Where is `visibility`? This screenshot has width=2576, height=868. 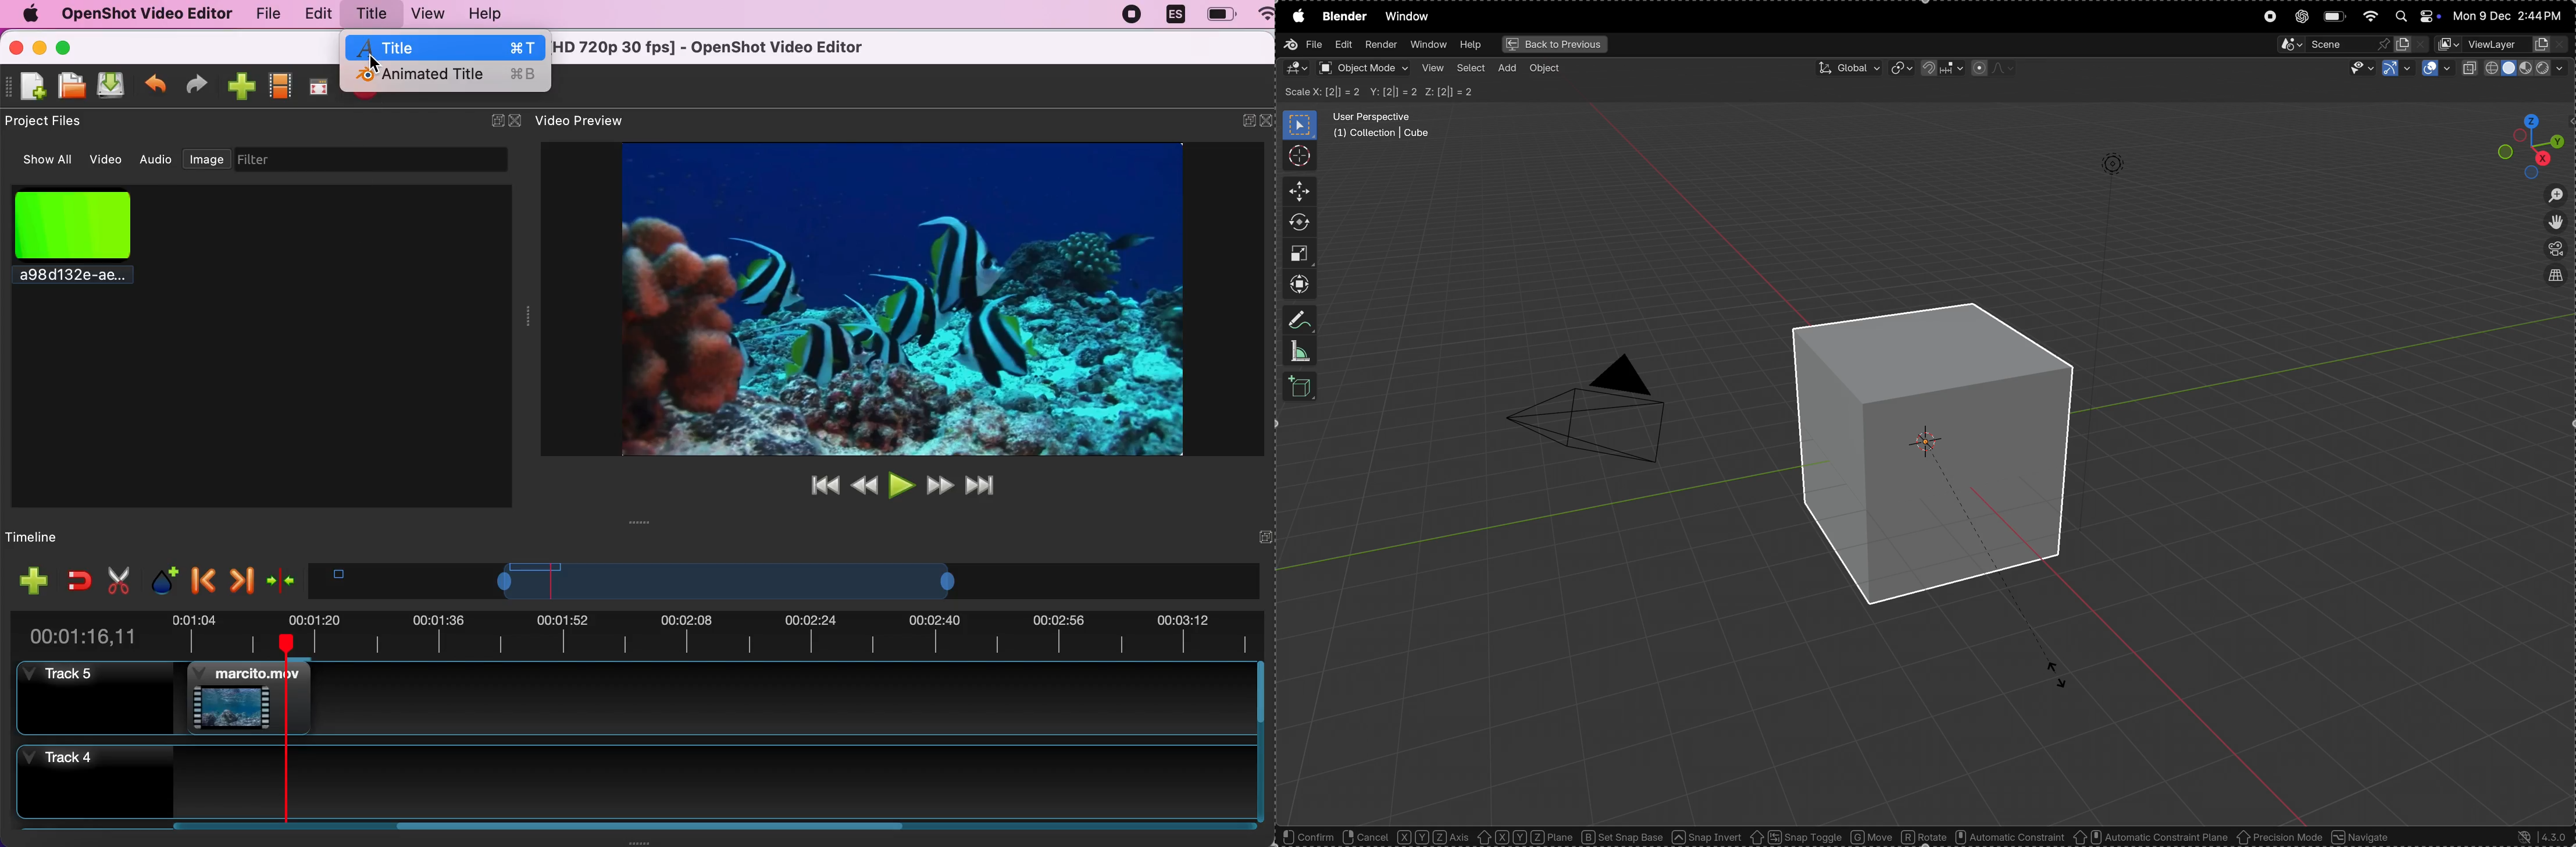 visibility is located at coordinates (2361, 70).